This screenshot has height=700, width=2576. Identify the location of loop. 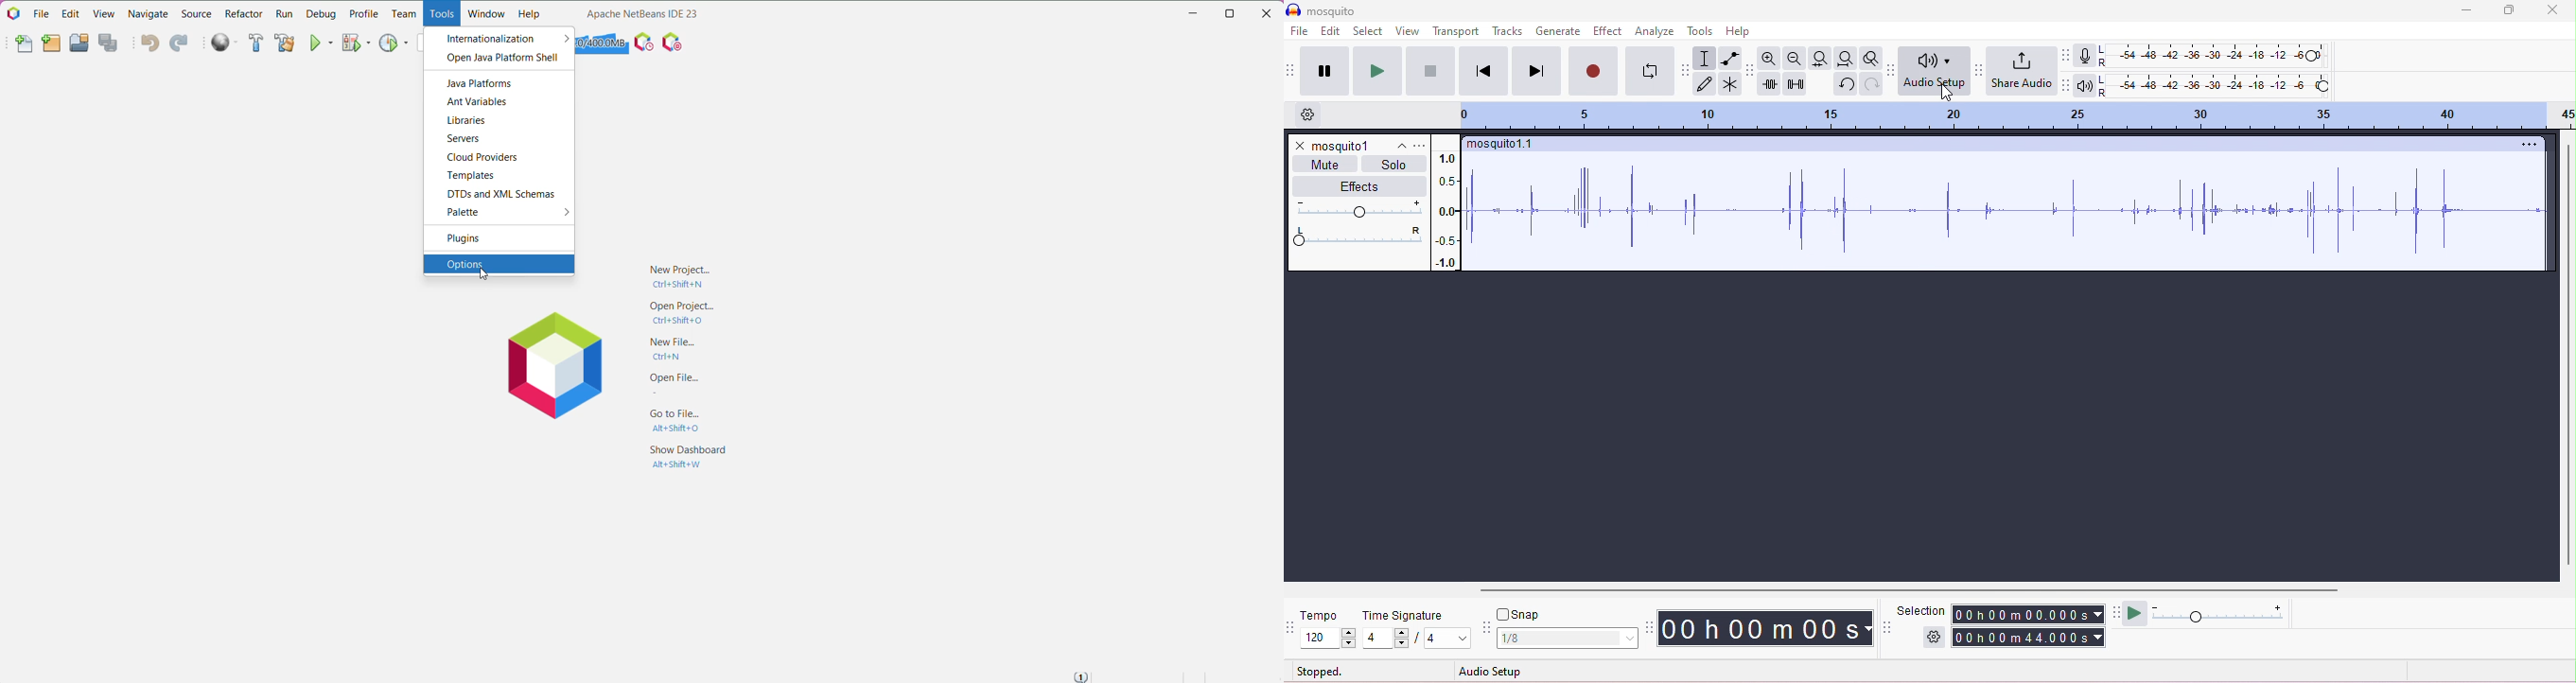
(1649, 71).